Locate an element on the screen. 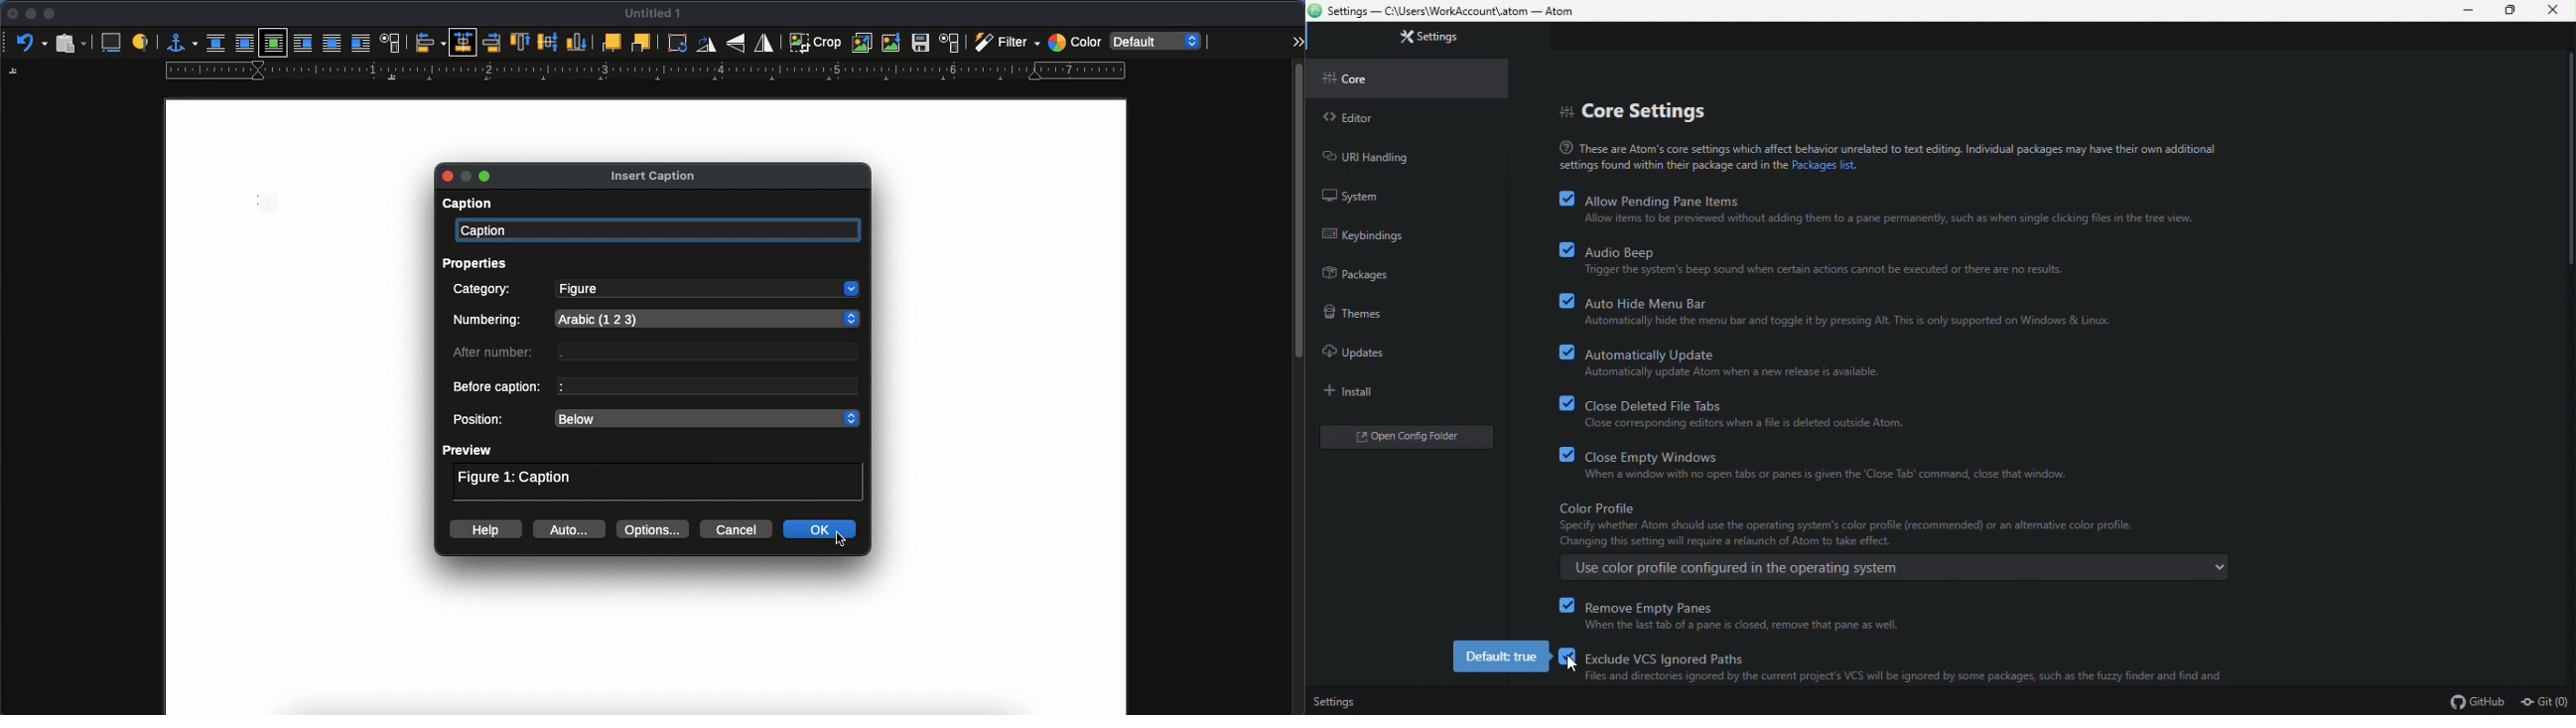 This screenshot has height=728, width=2576. position is located at coordinates (482, 420).